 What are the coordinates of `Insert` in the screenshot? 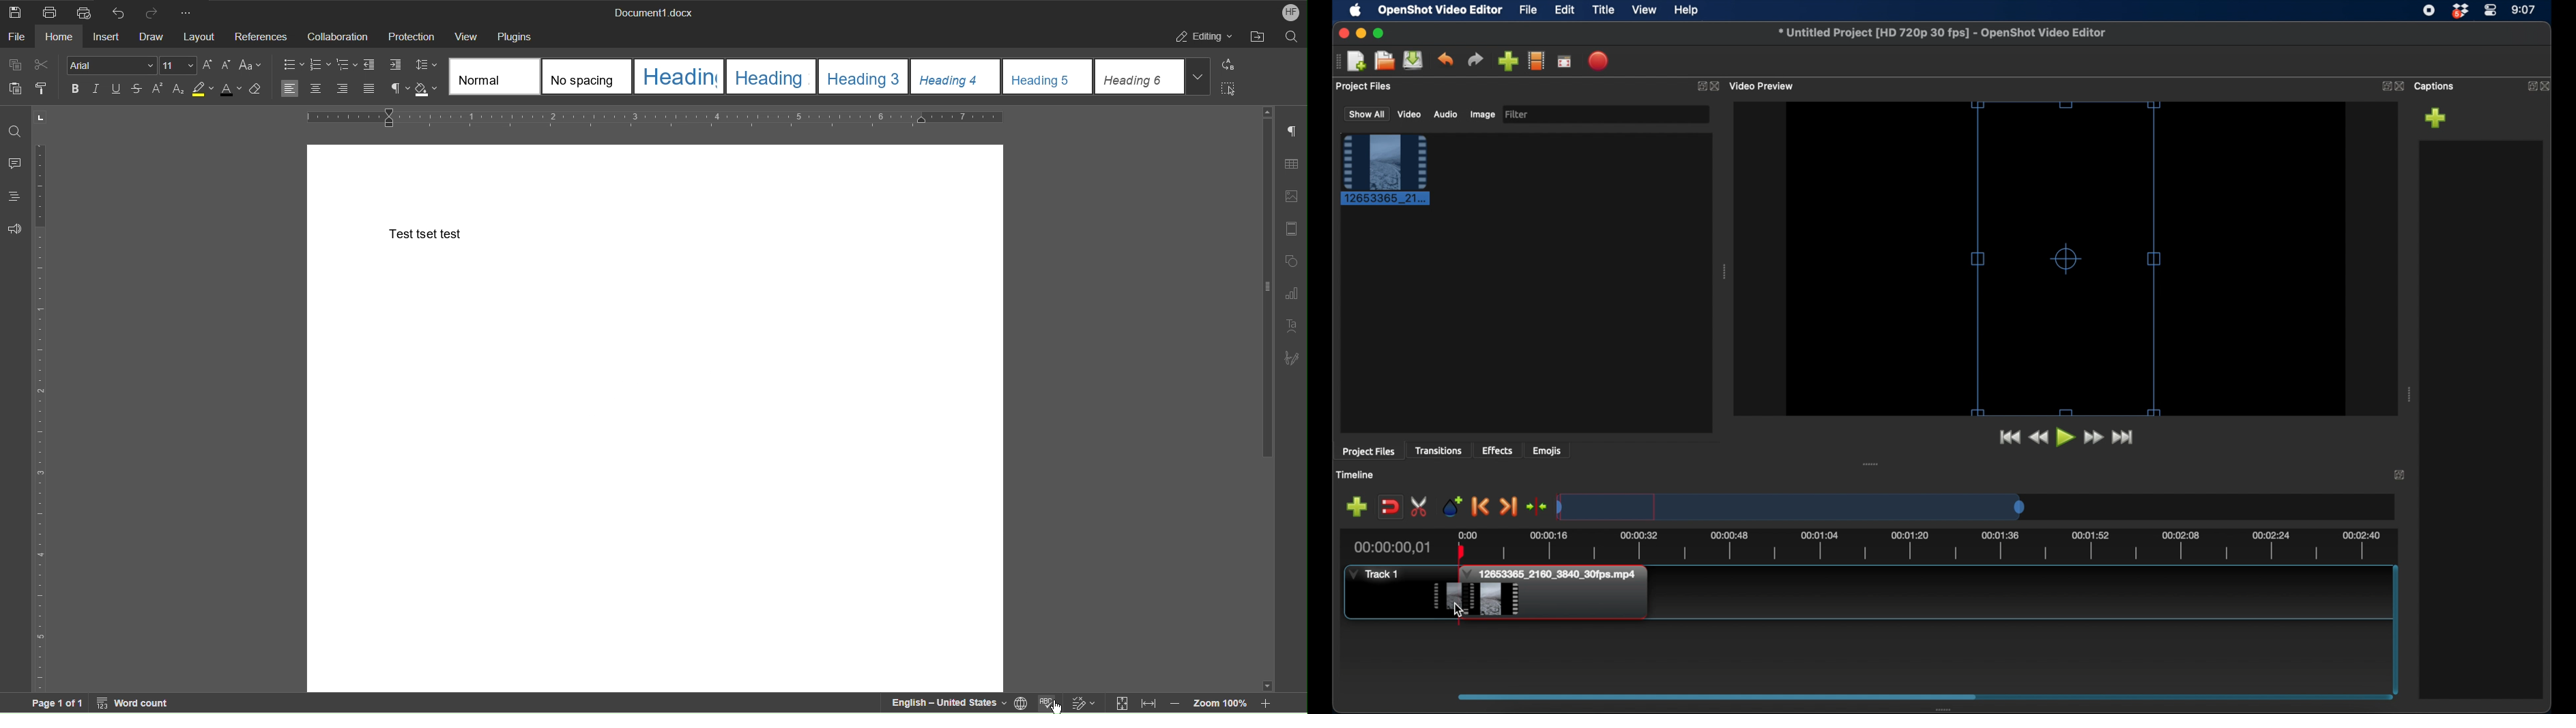 It's located at (110, 35).